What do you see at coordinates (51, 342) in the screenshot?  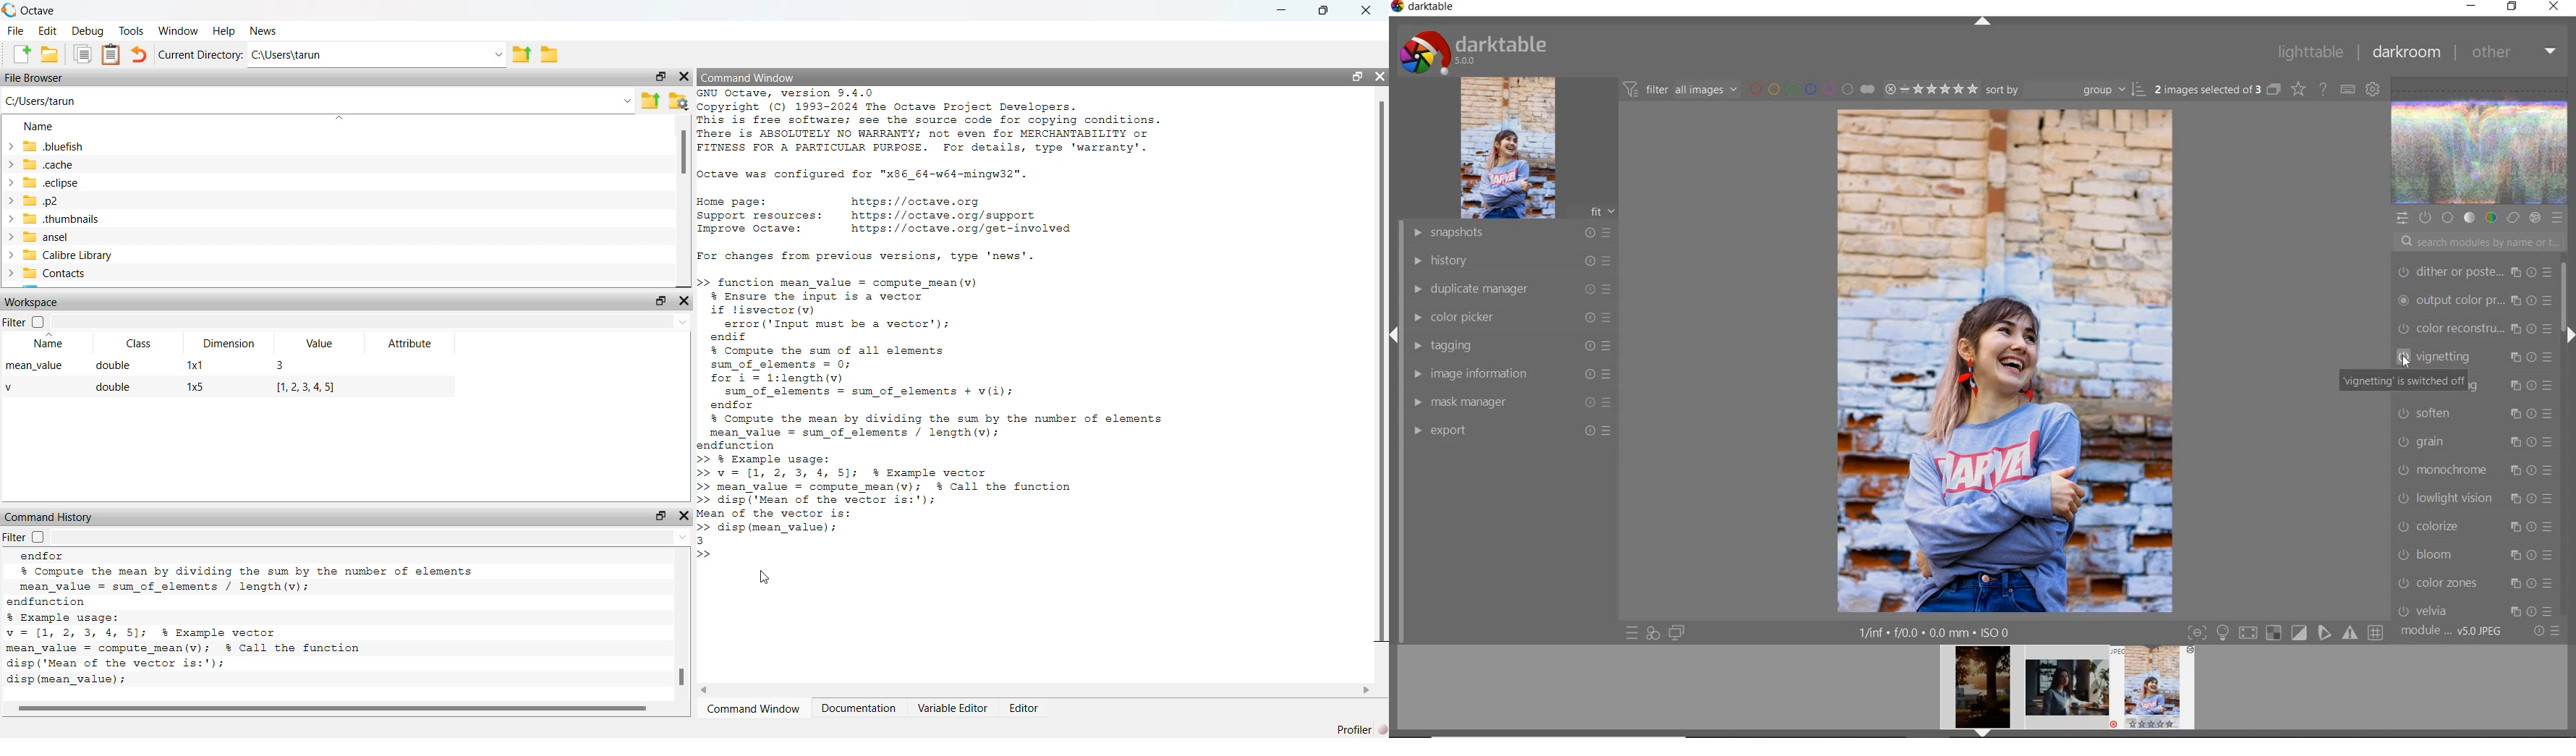 I see `Name` at bounding box center [51, 342].